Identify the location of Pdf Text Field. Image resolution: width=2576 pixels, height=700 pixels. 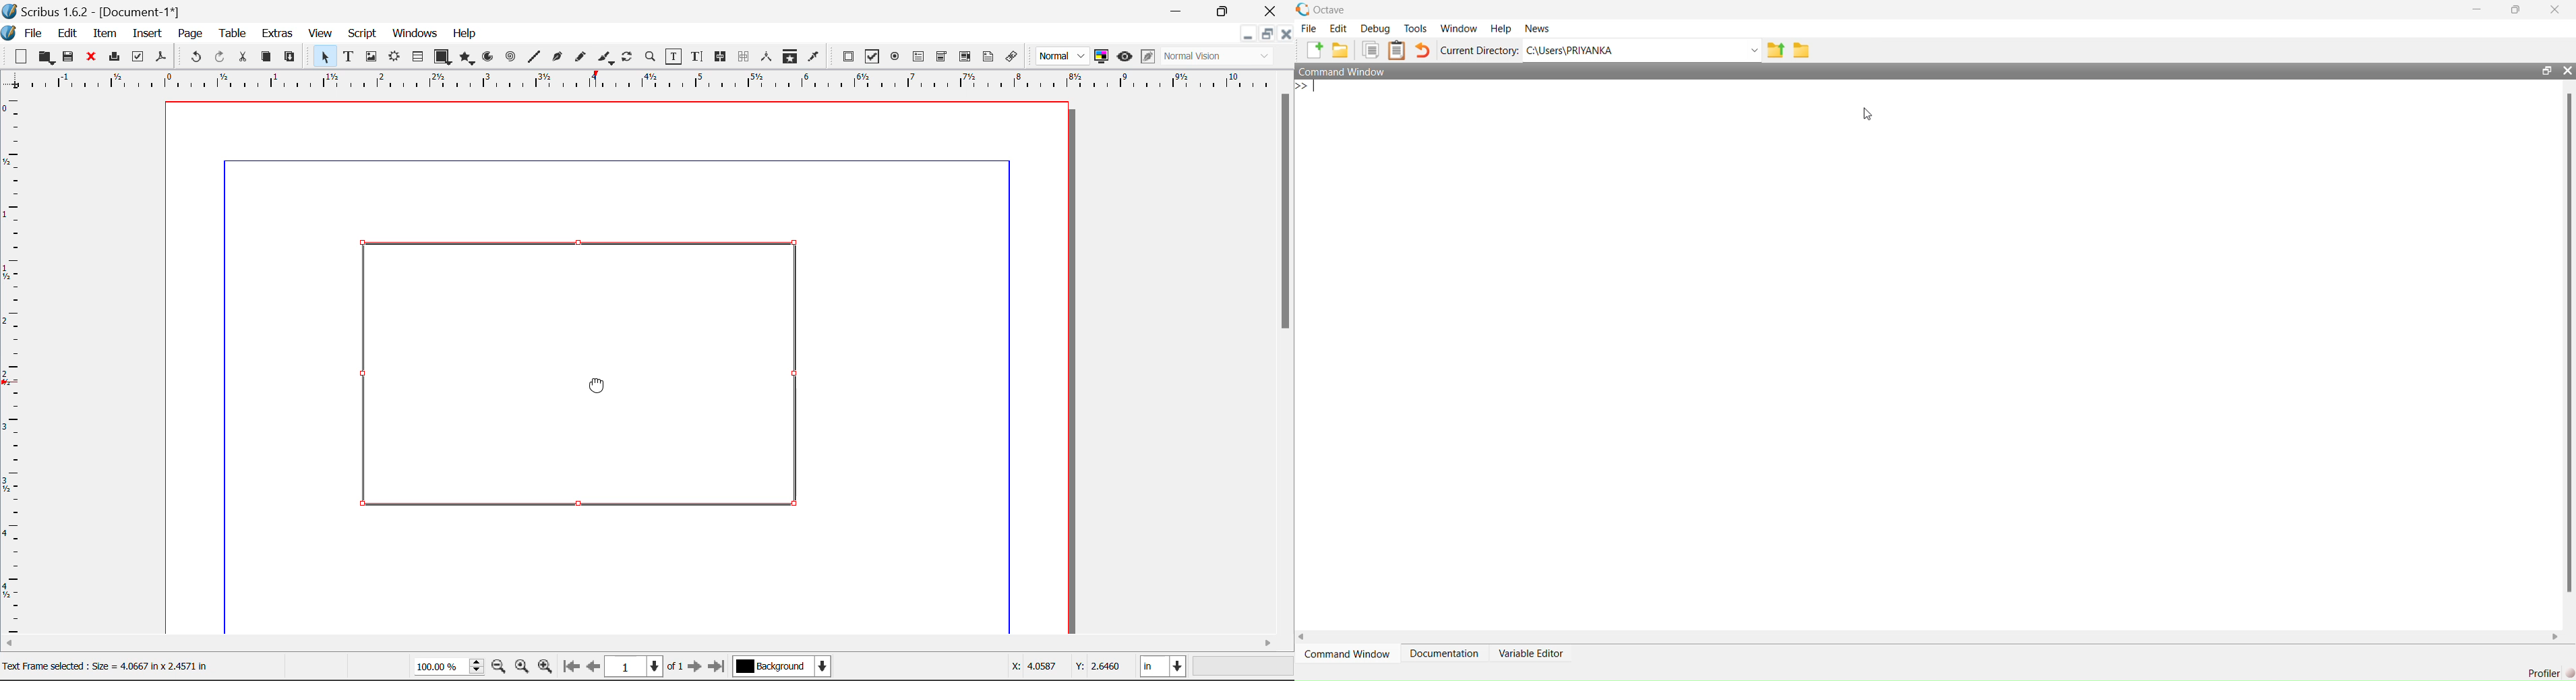
(919, 55).